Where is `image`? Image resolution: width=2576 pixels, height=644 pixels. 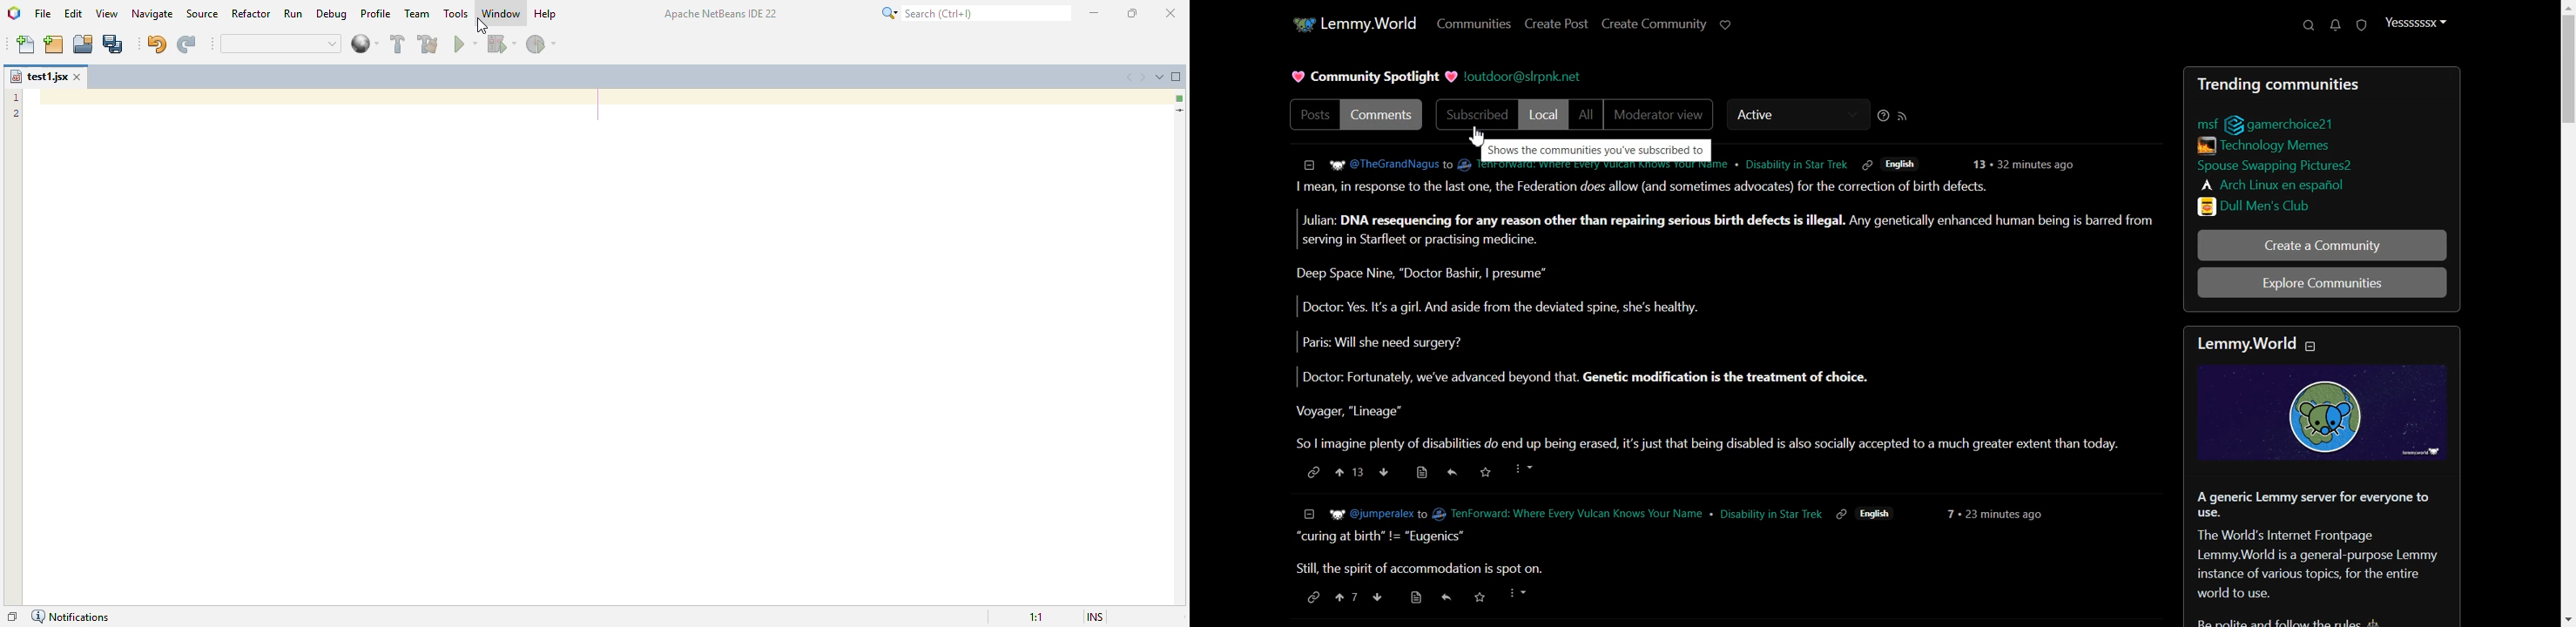 image is located at coordinates (2333, 415).